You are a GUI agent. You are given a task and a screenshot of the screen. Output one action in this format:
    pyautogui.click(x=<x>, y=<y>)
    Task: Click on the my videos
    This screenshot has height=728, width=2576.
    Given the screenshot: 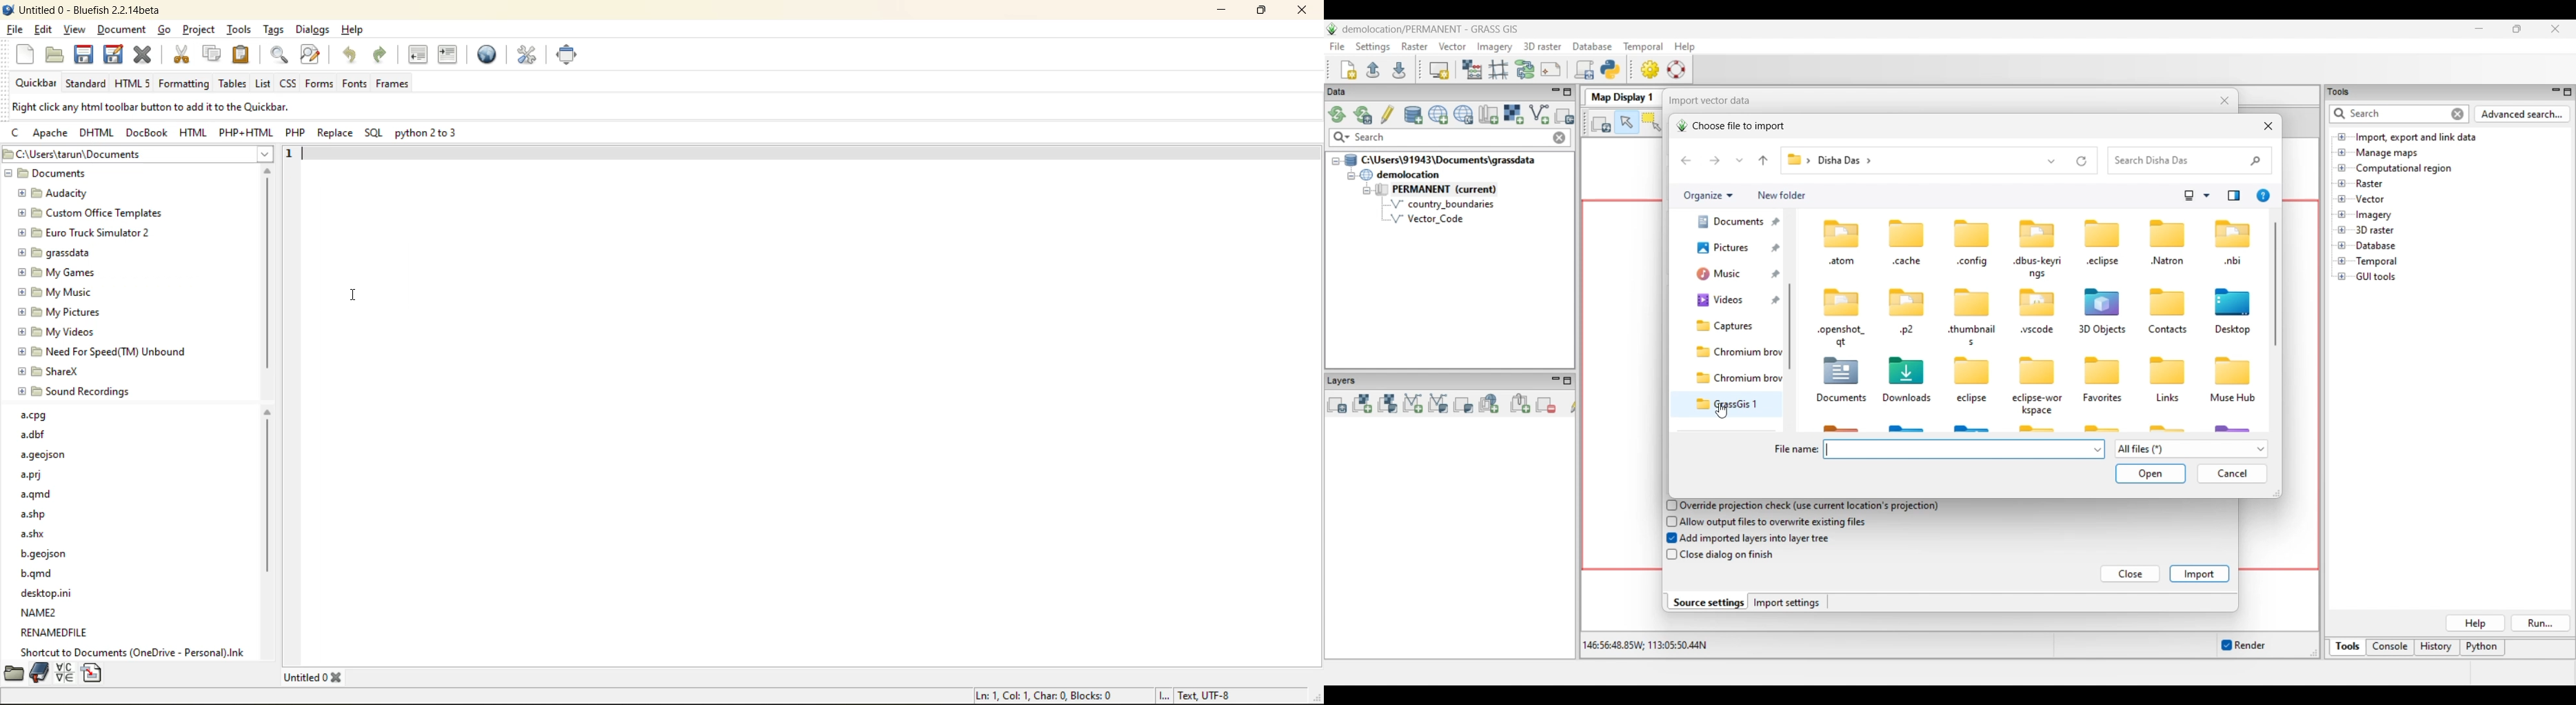 What is the action you would take?
    pyautogui.click(x=58, y=332)
    